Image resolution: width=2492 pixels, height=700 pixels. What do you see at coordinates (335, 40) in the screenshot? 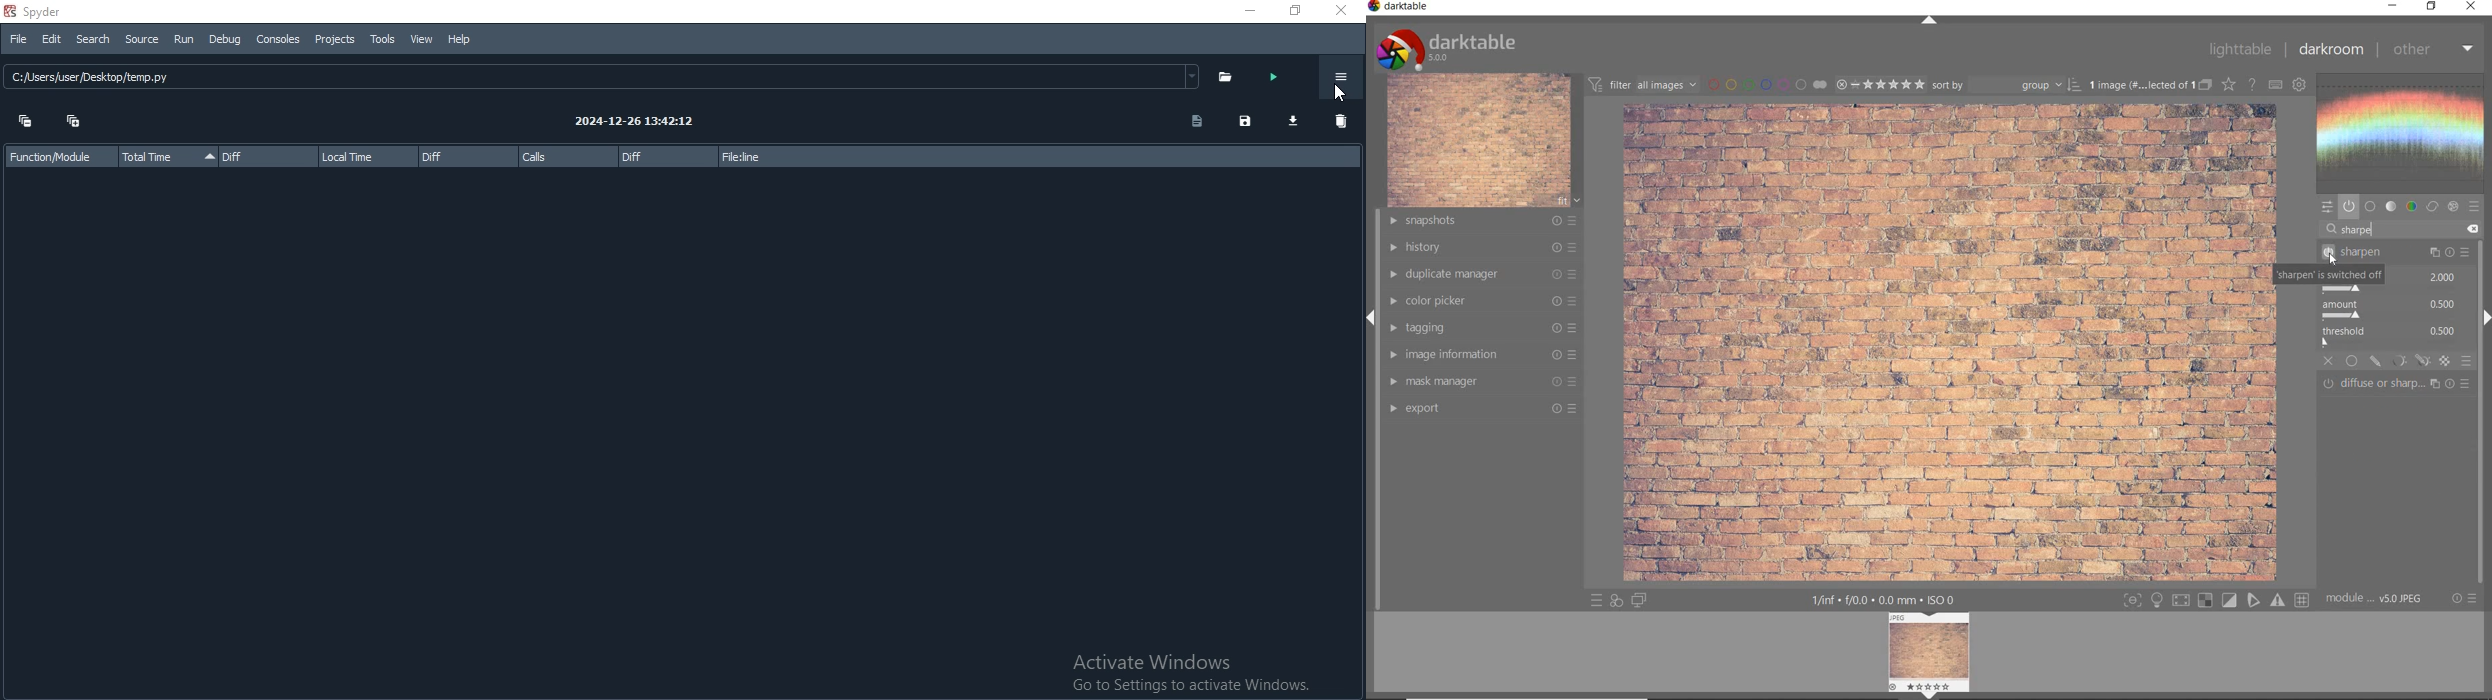
I see `Projects` at bounding box center [335, 40].